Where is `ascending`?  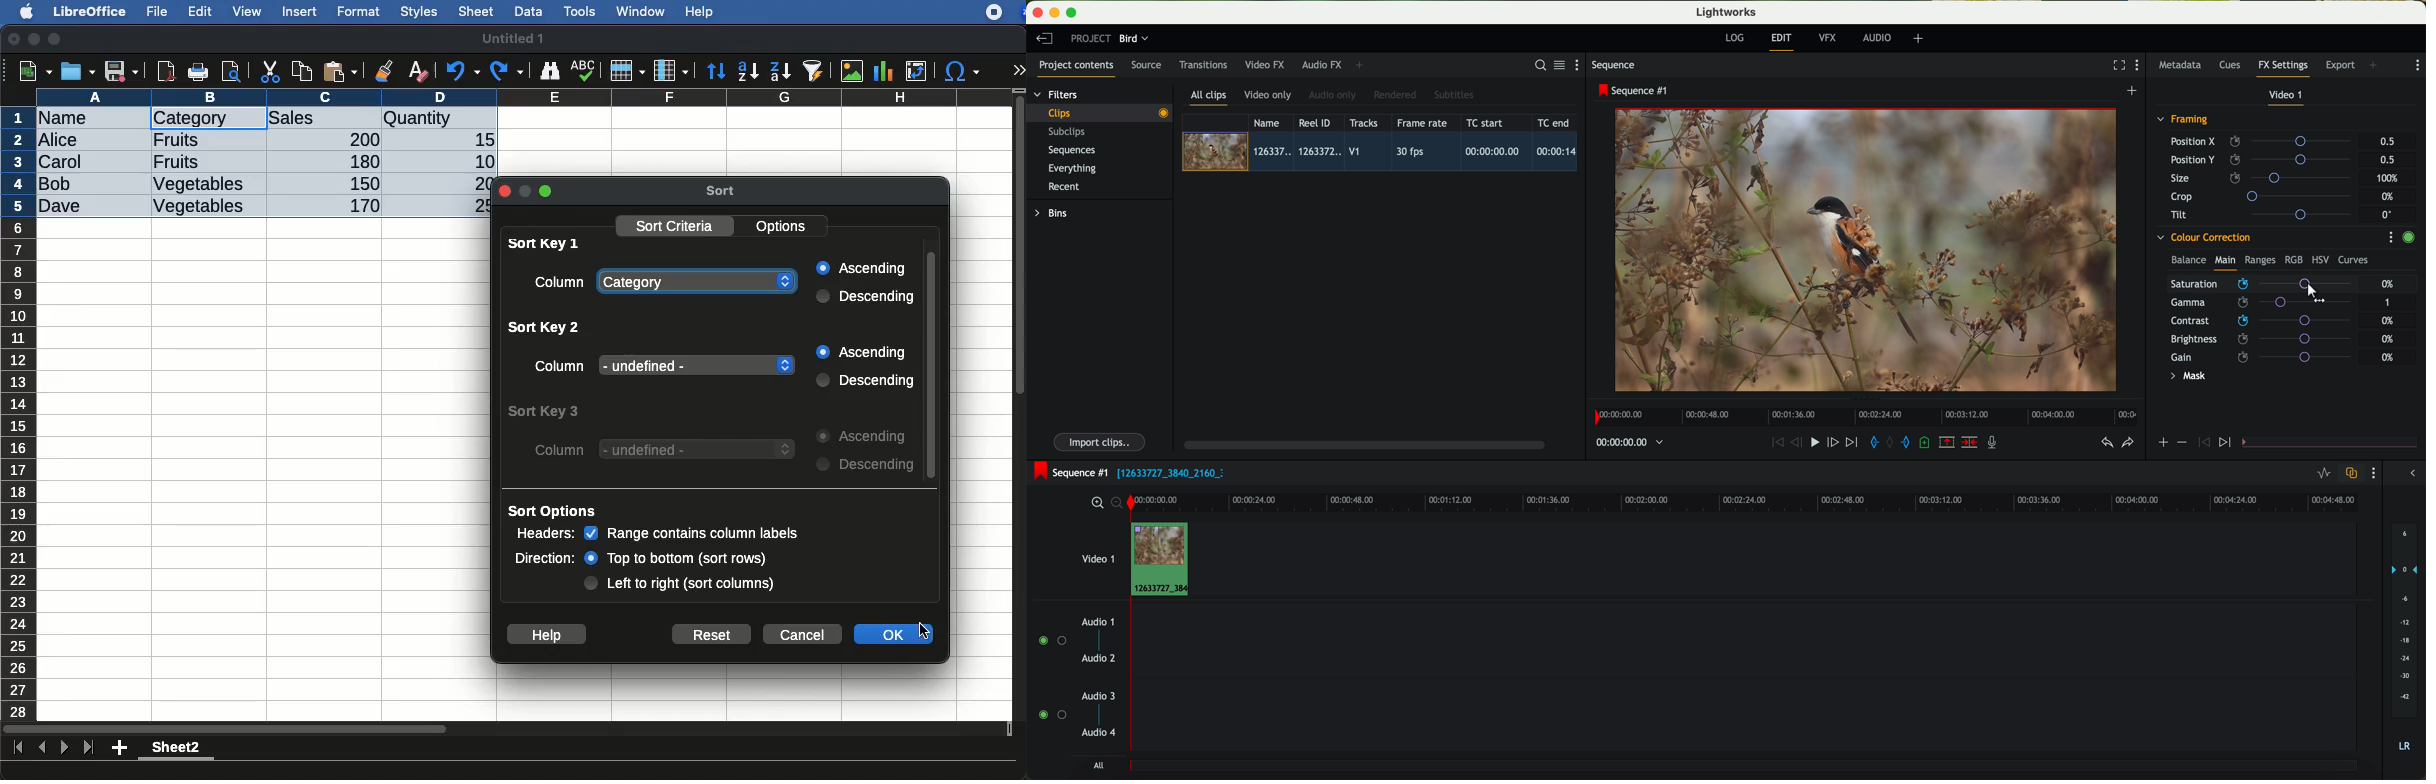 ascending is located at coordinates (748, 70).